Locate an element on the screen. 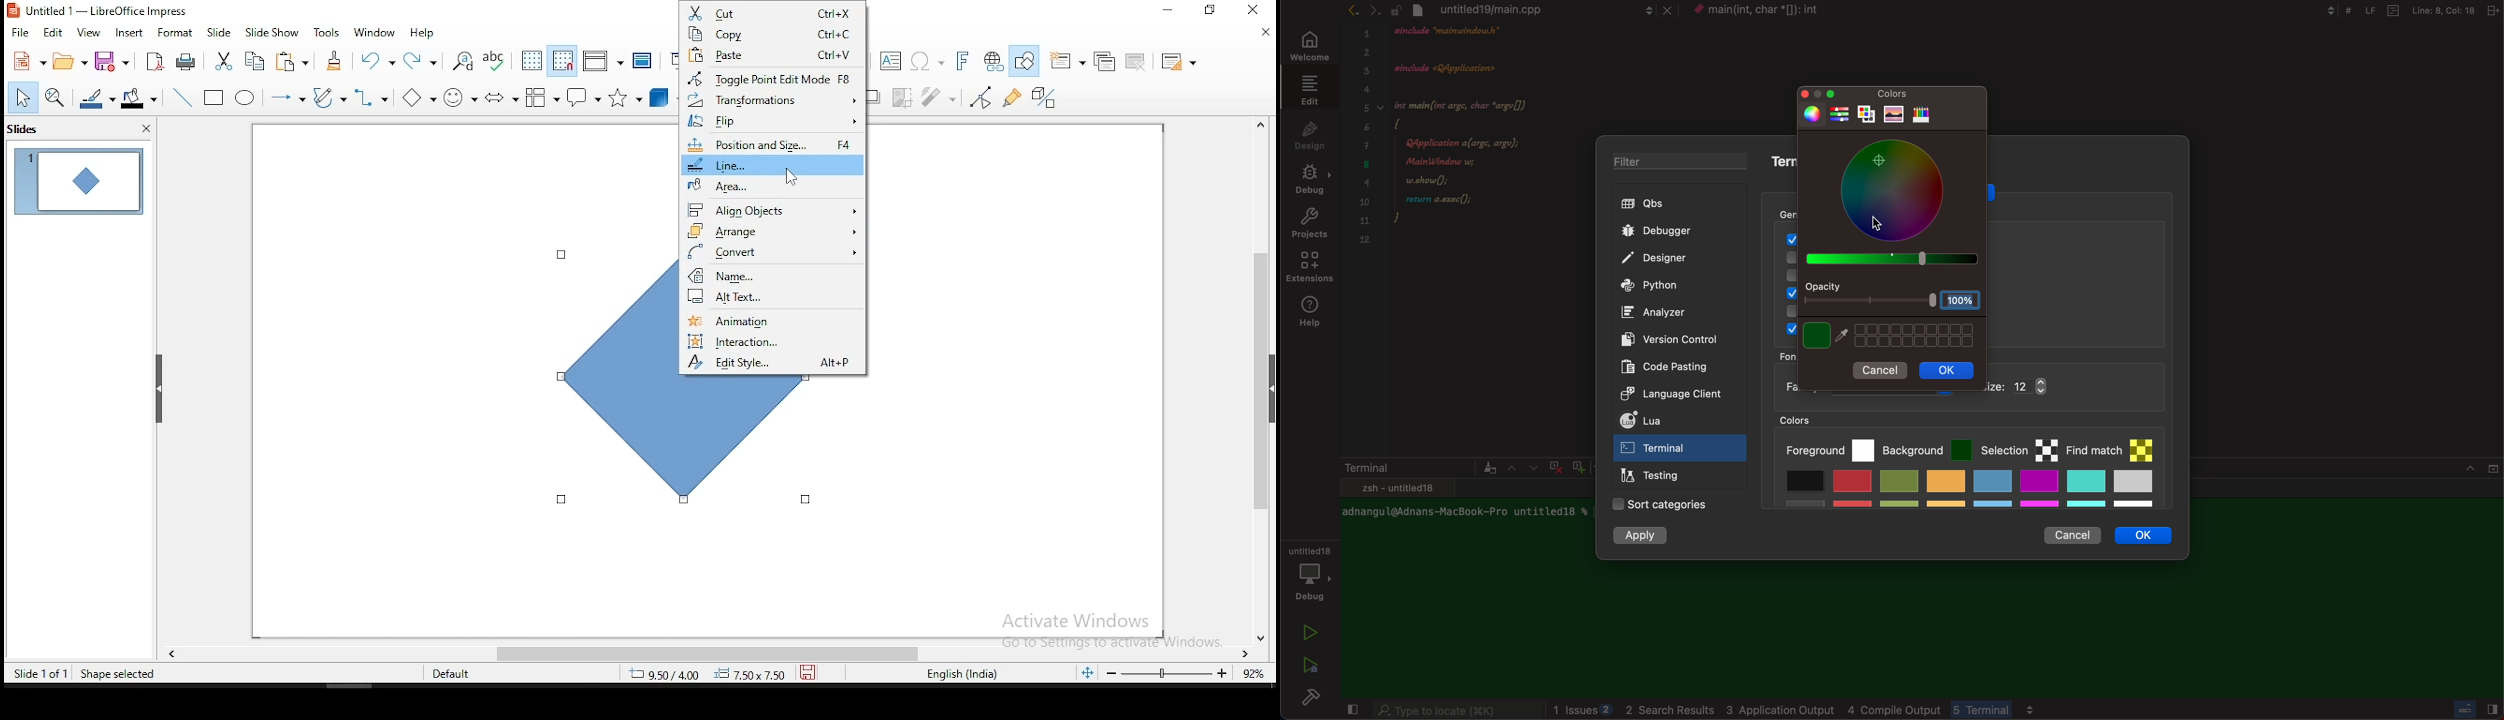 This screenshot has height=728, width=2520. icon and filename is located at coordinates (100, 11).